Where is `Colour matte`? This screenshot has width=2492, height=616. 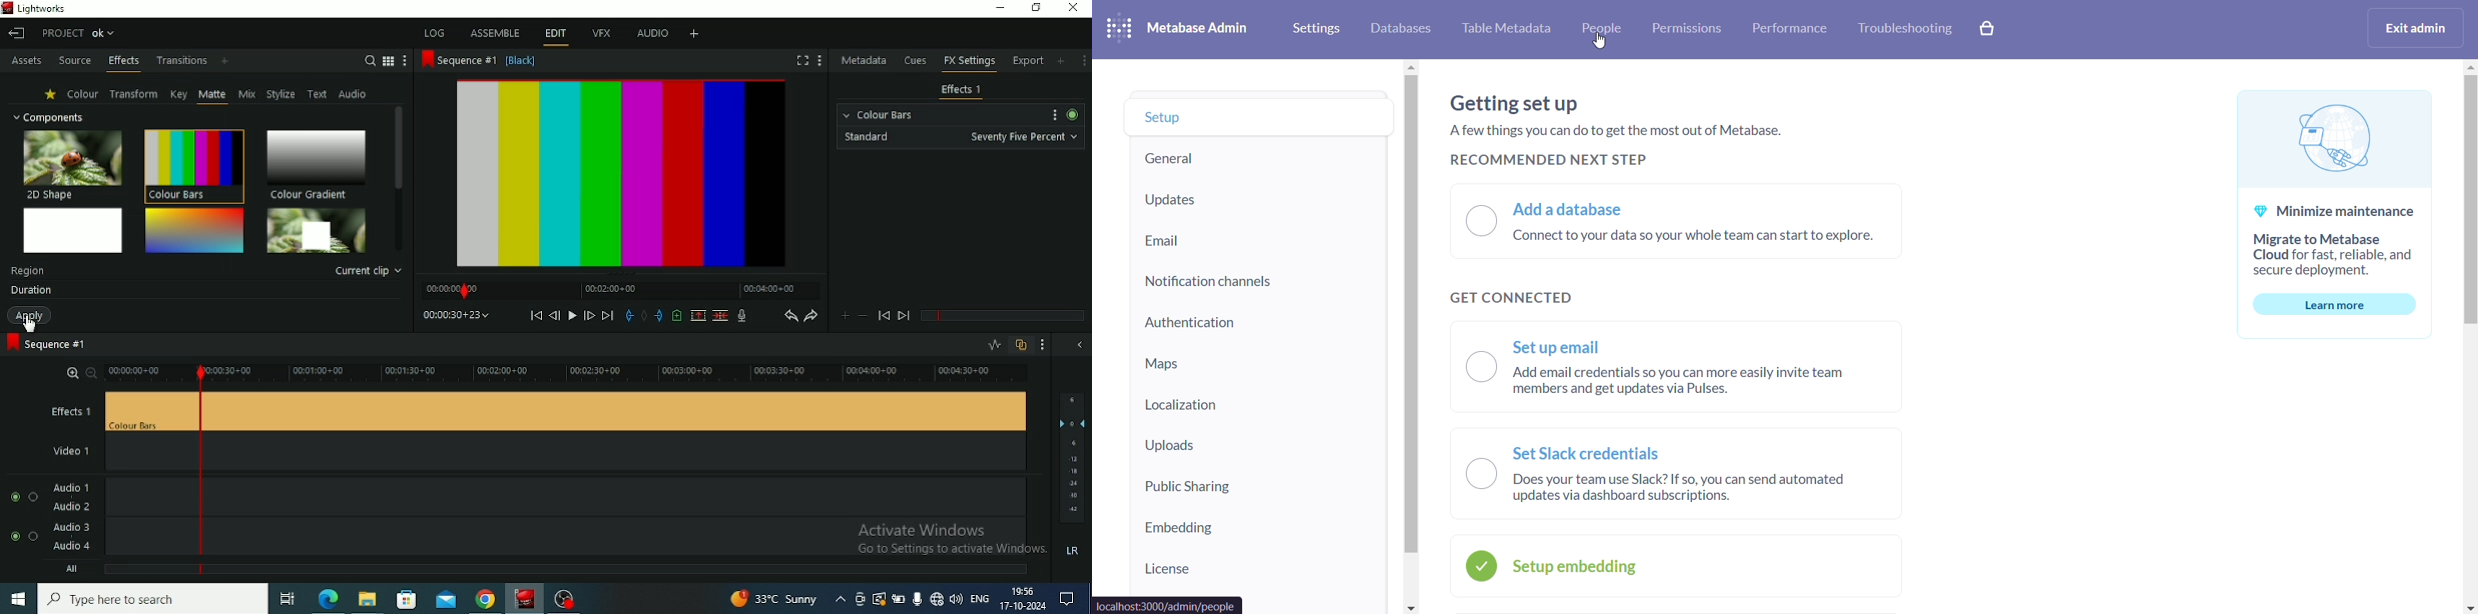 Colour matte is located at coordinates (74, 230).